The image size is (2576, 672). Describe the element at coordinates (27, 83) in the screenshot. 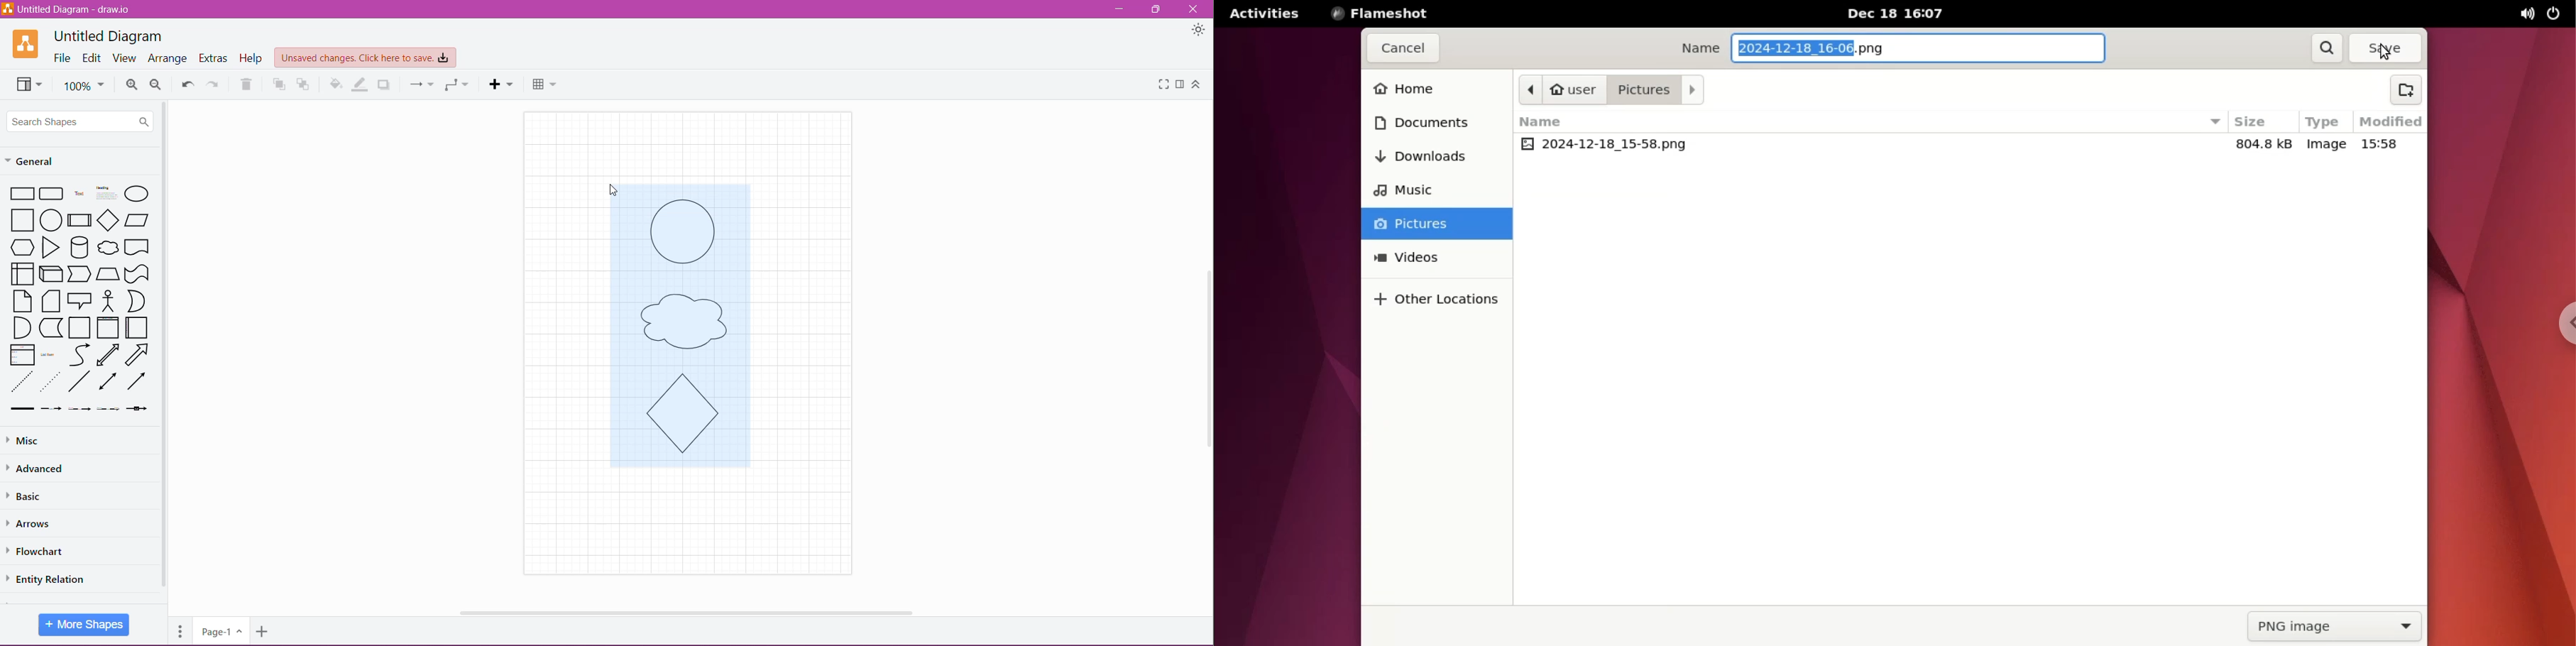

I see `View` at that location.